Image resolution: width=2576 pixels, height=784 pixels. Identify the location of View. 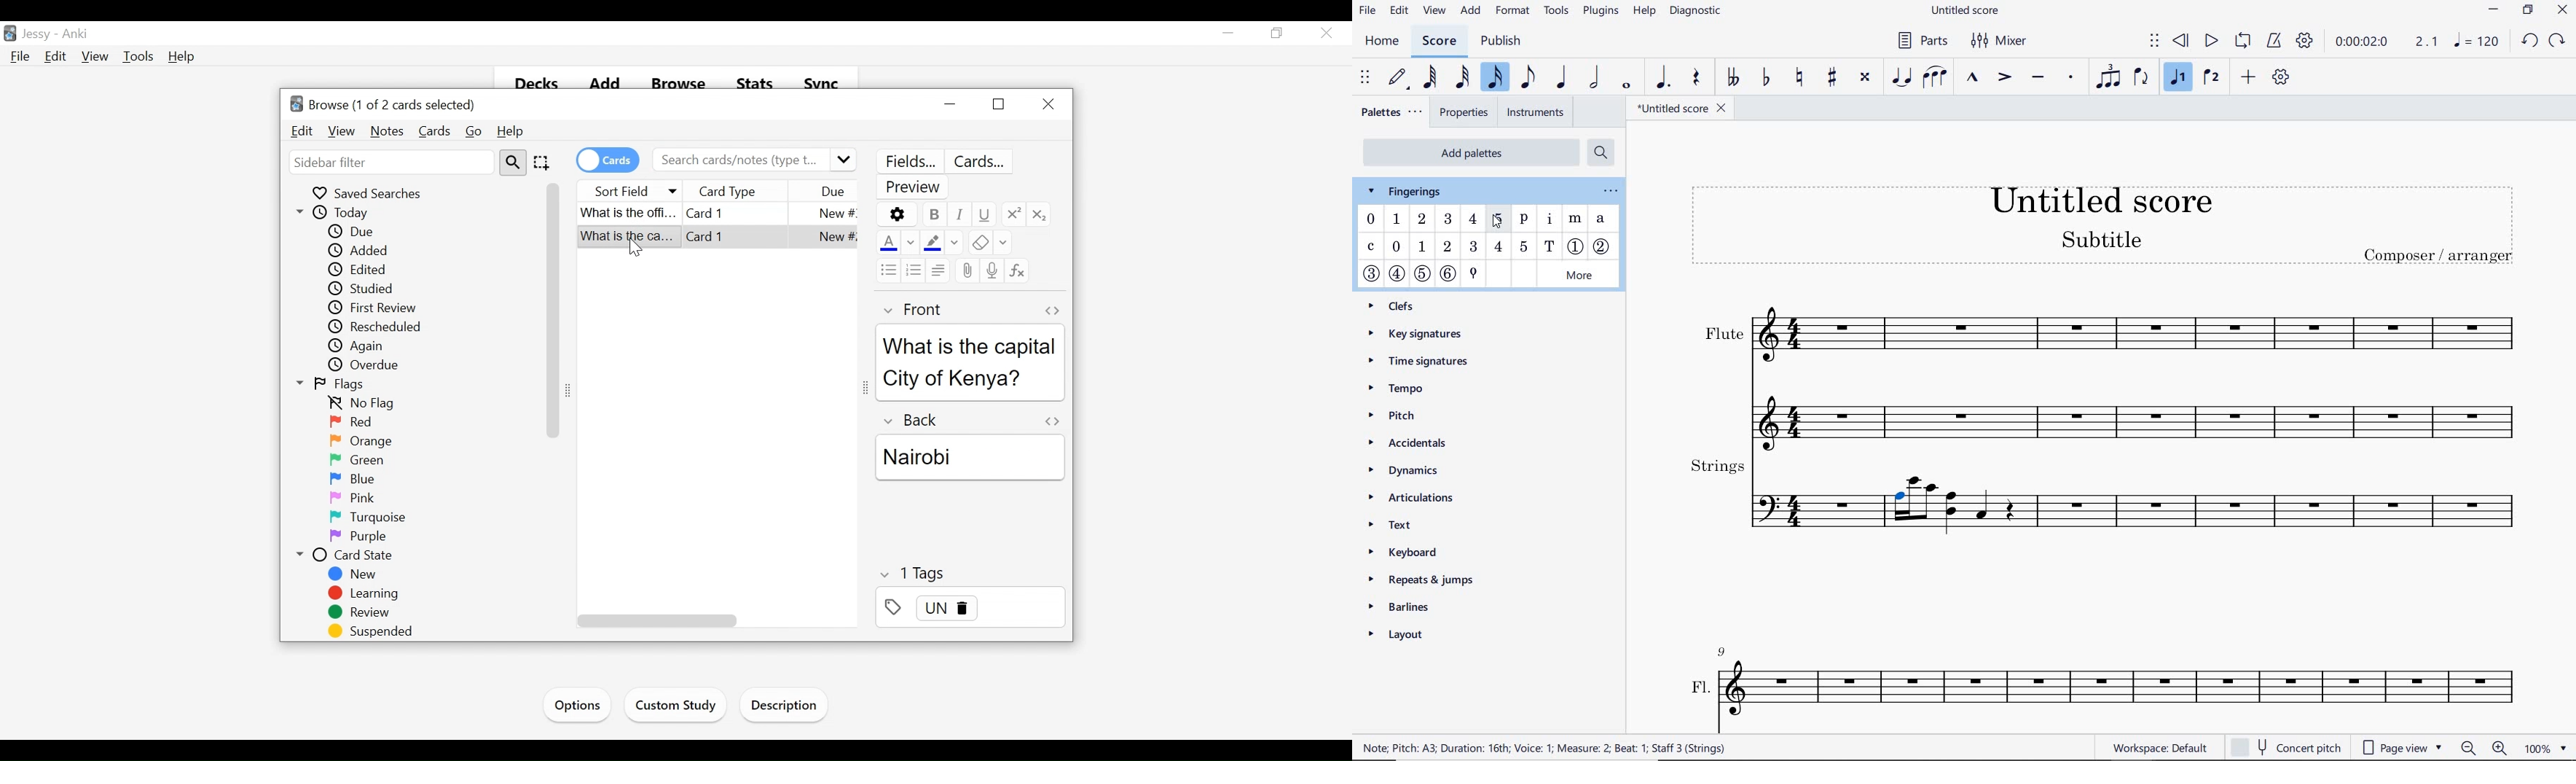
(96, 57).